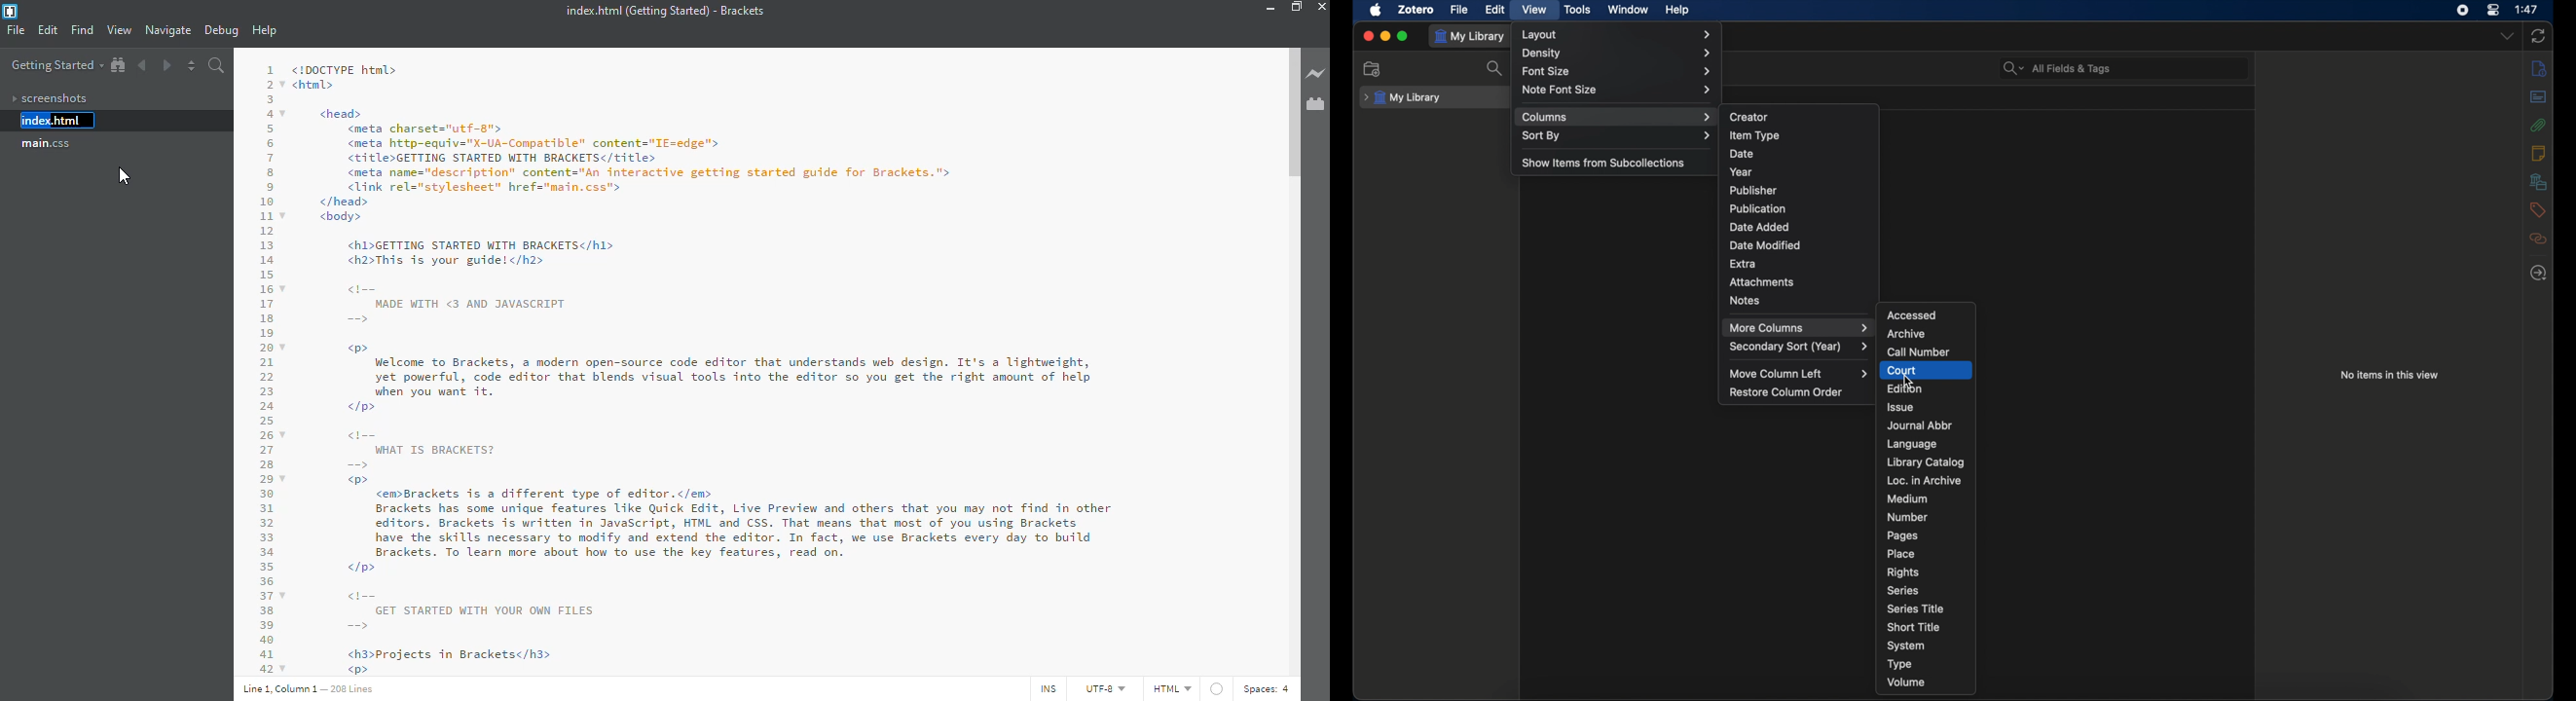  I want to click on number, so click(1907, 517).